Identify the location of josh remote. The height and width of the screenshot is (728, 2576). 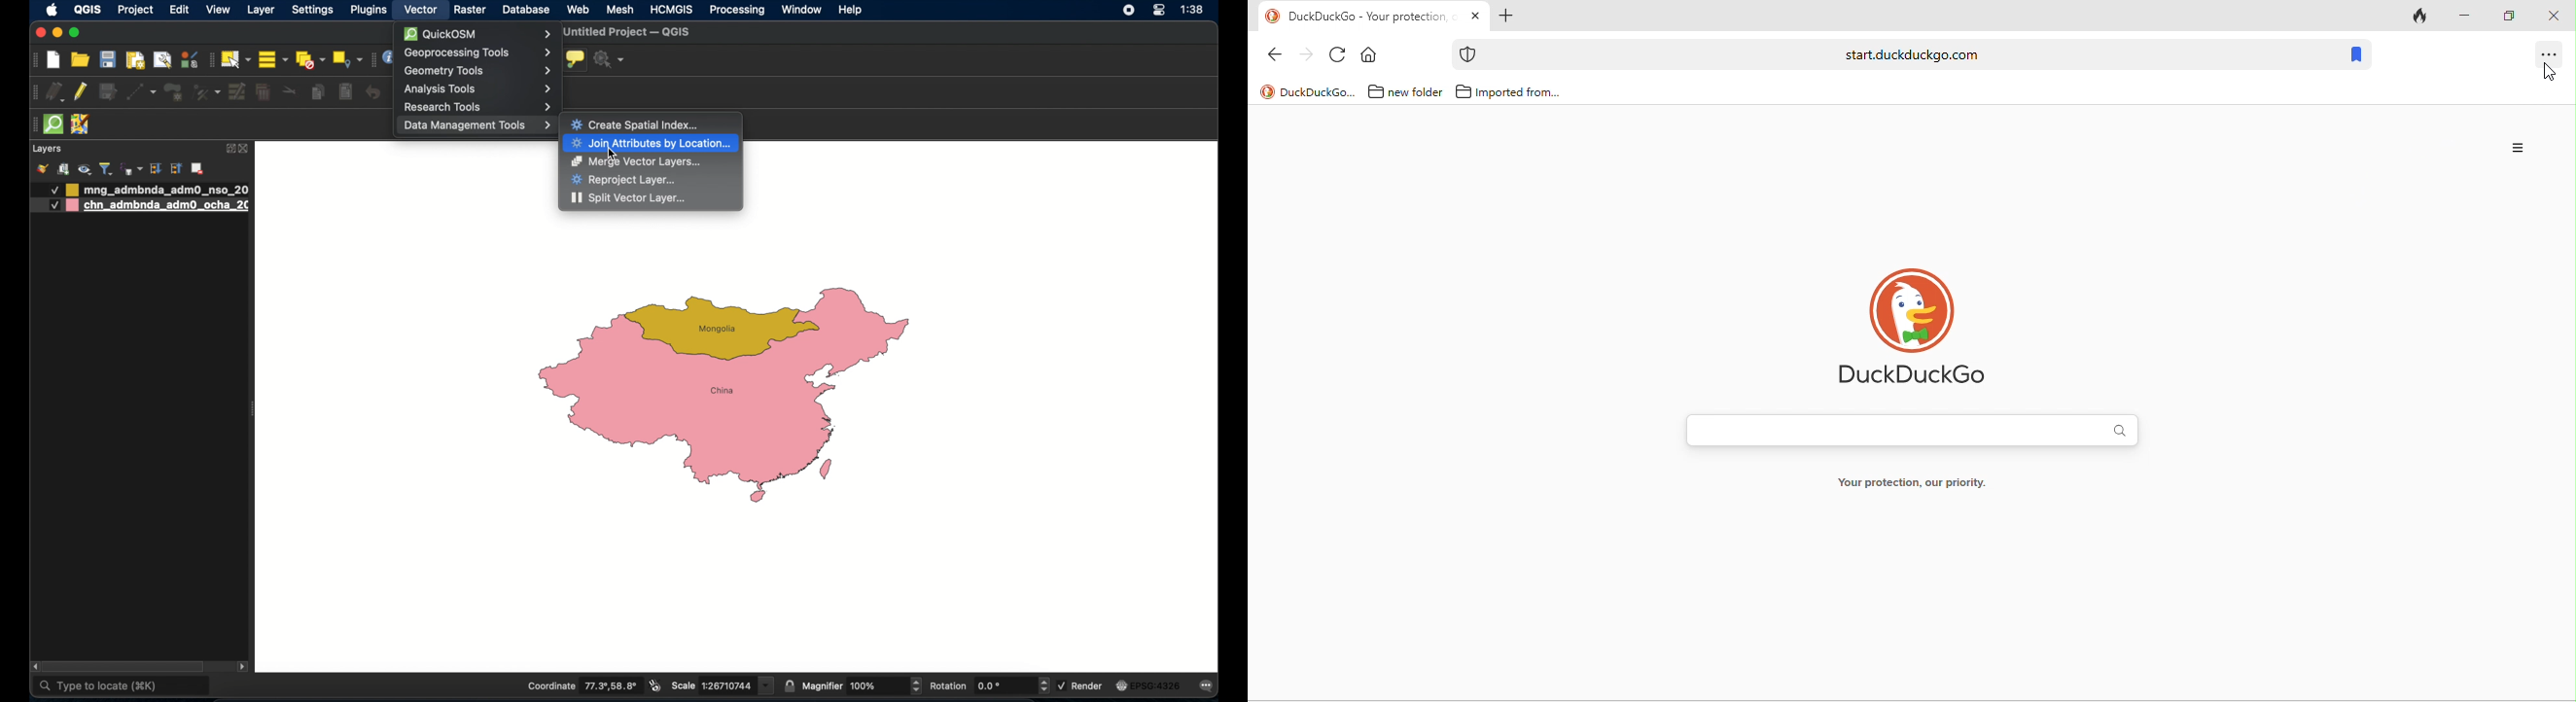
(81, 125).